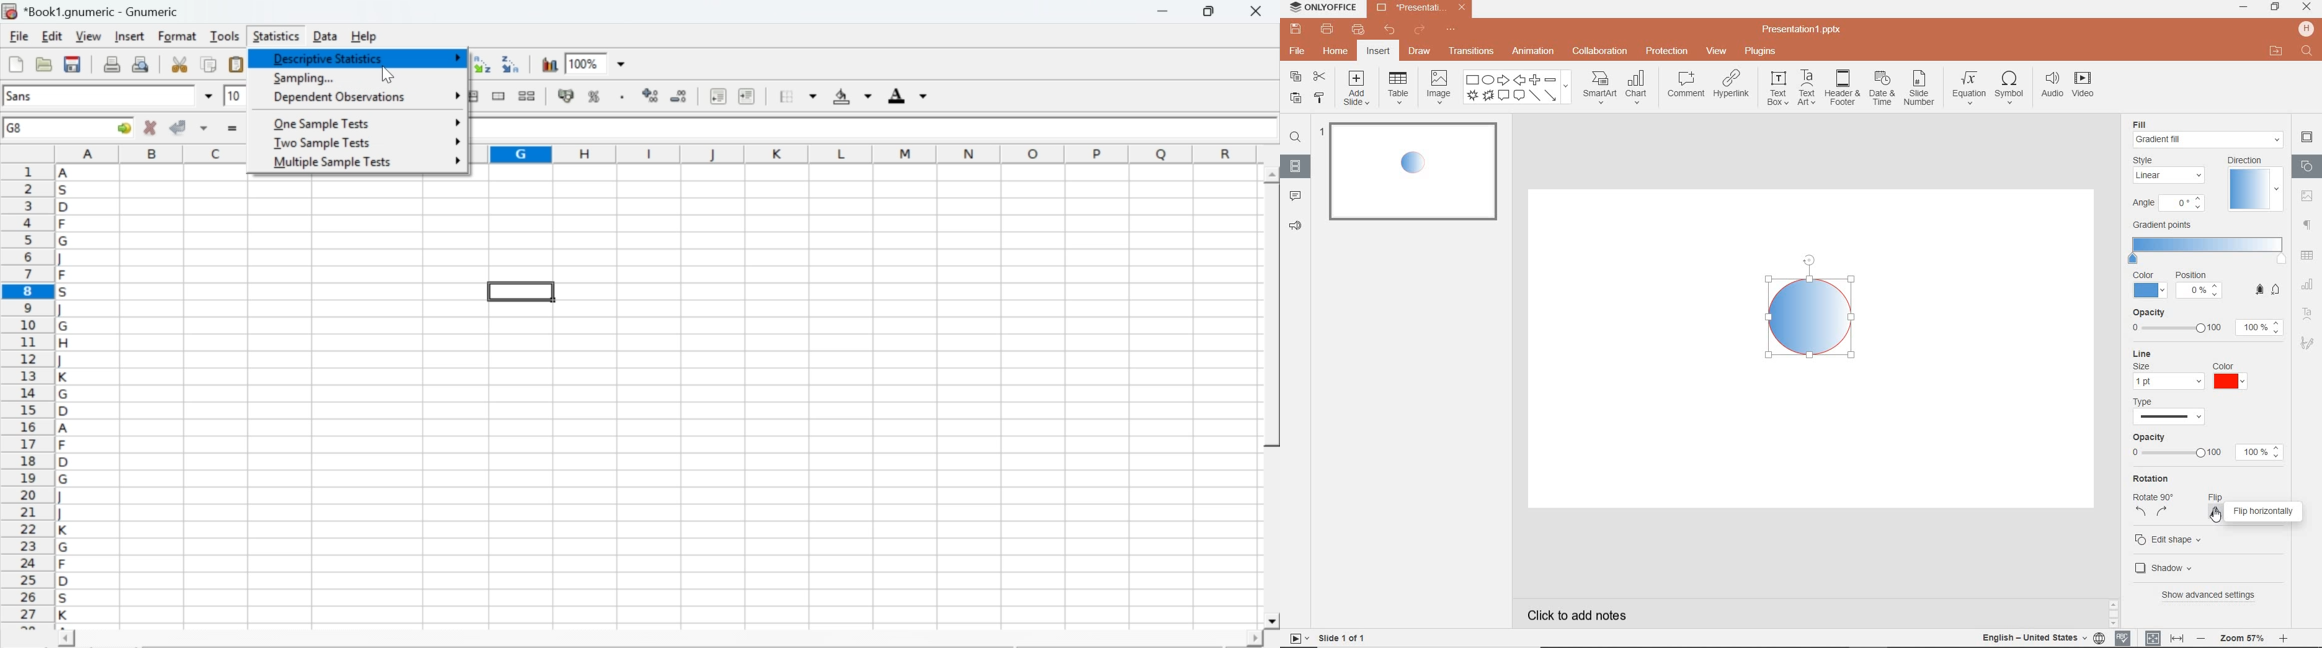 Image resolution: width=2324 pixels, height=672 pixels. Describe the element at coordinates (1295, 99) in the screenshot. I see `paste` at that location.